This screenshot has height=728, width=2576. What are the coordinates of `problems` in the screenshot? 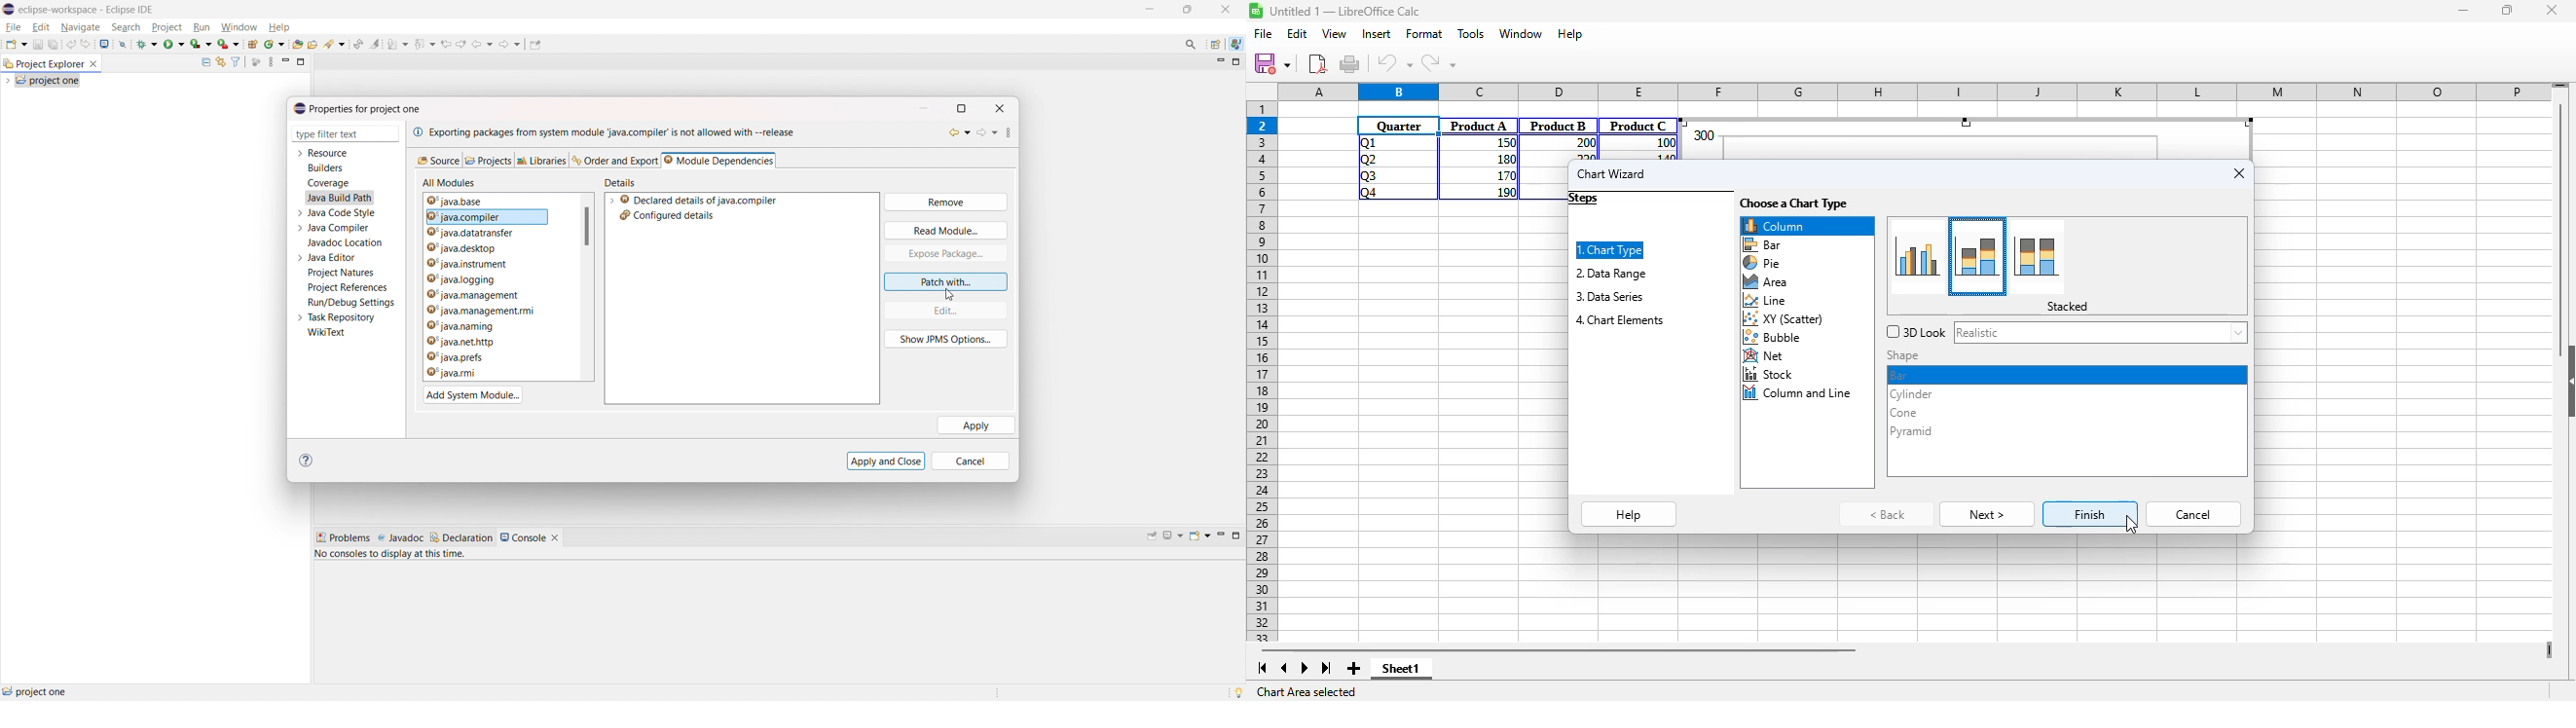 It's located at (343, 538).